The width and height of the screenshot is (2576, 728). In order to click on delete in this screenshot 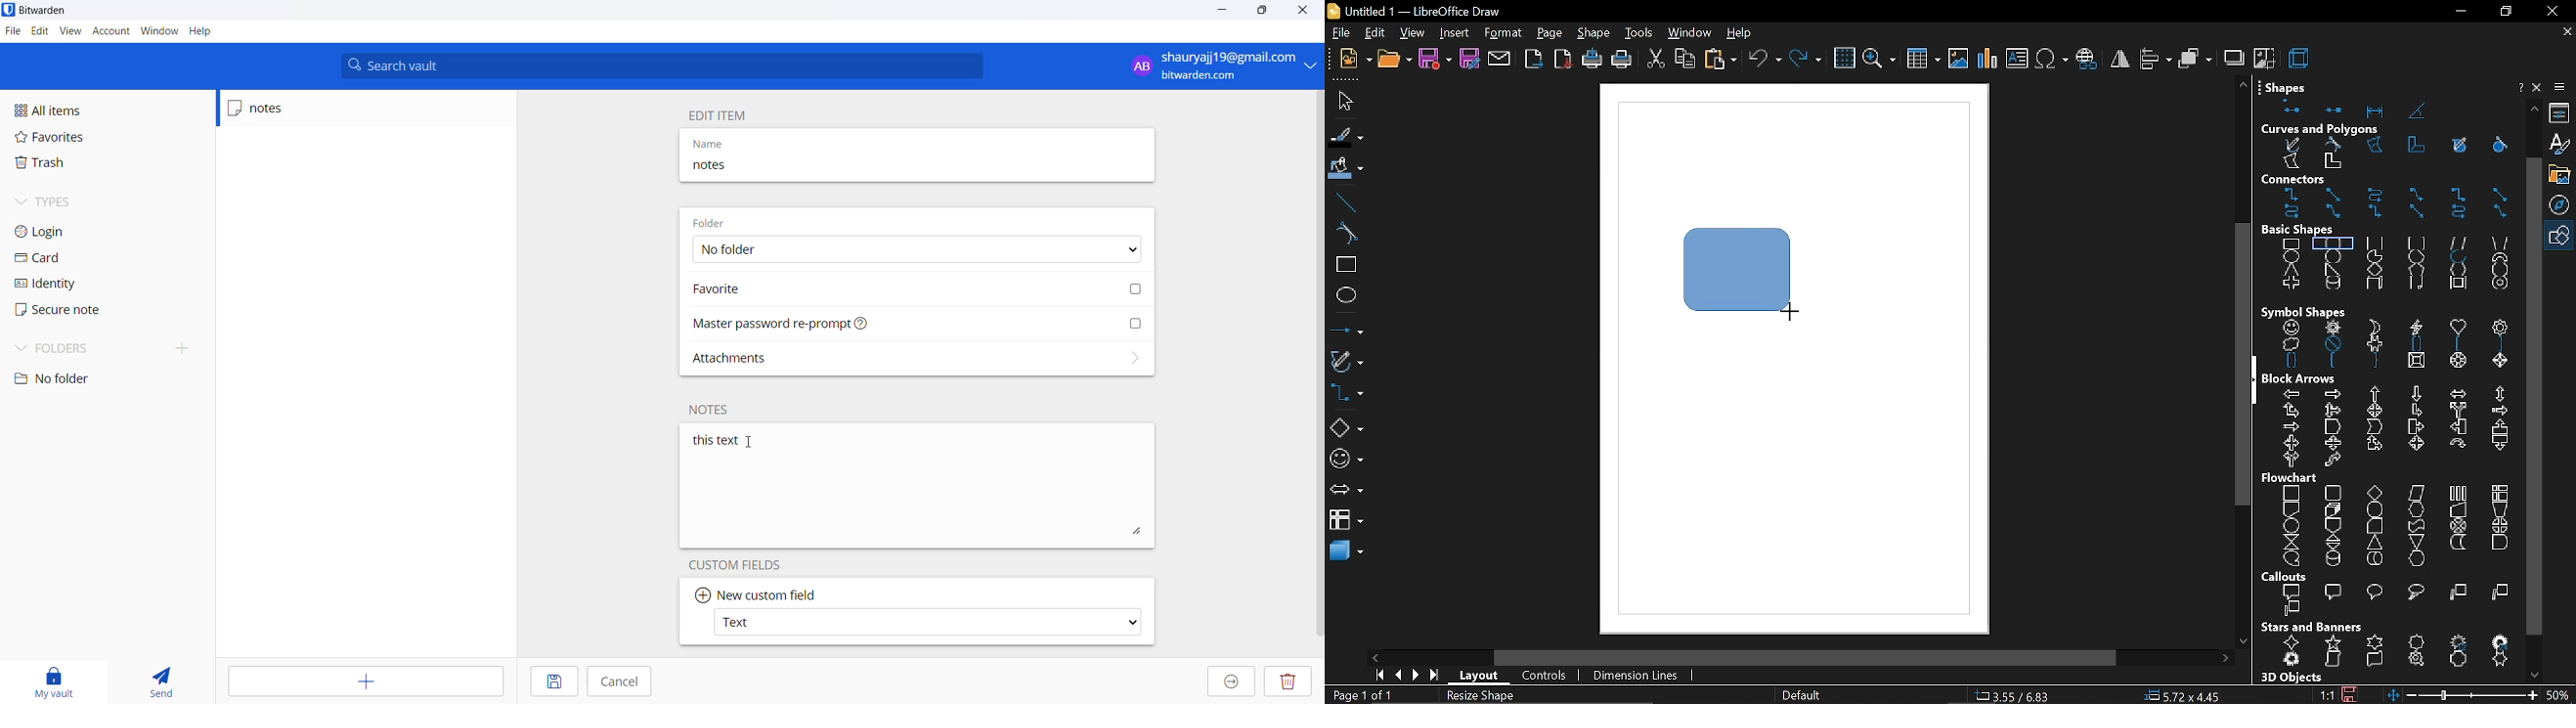, I will do `click(1290, 683)`.